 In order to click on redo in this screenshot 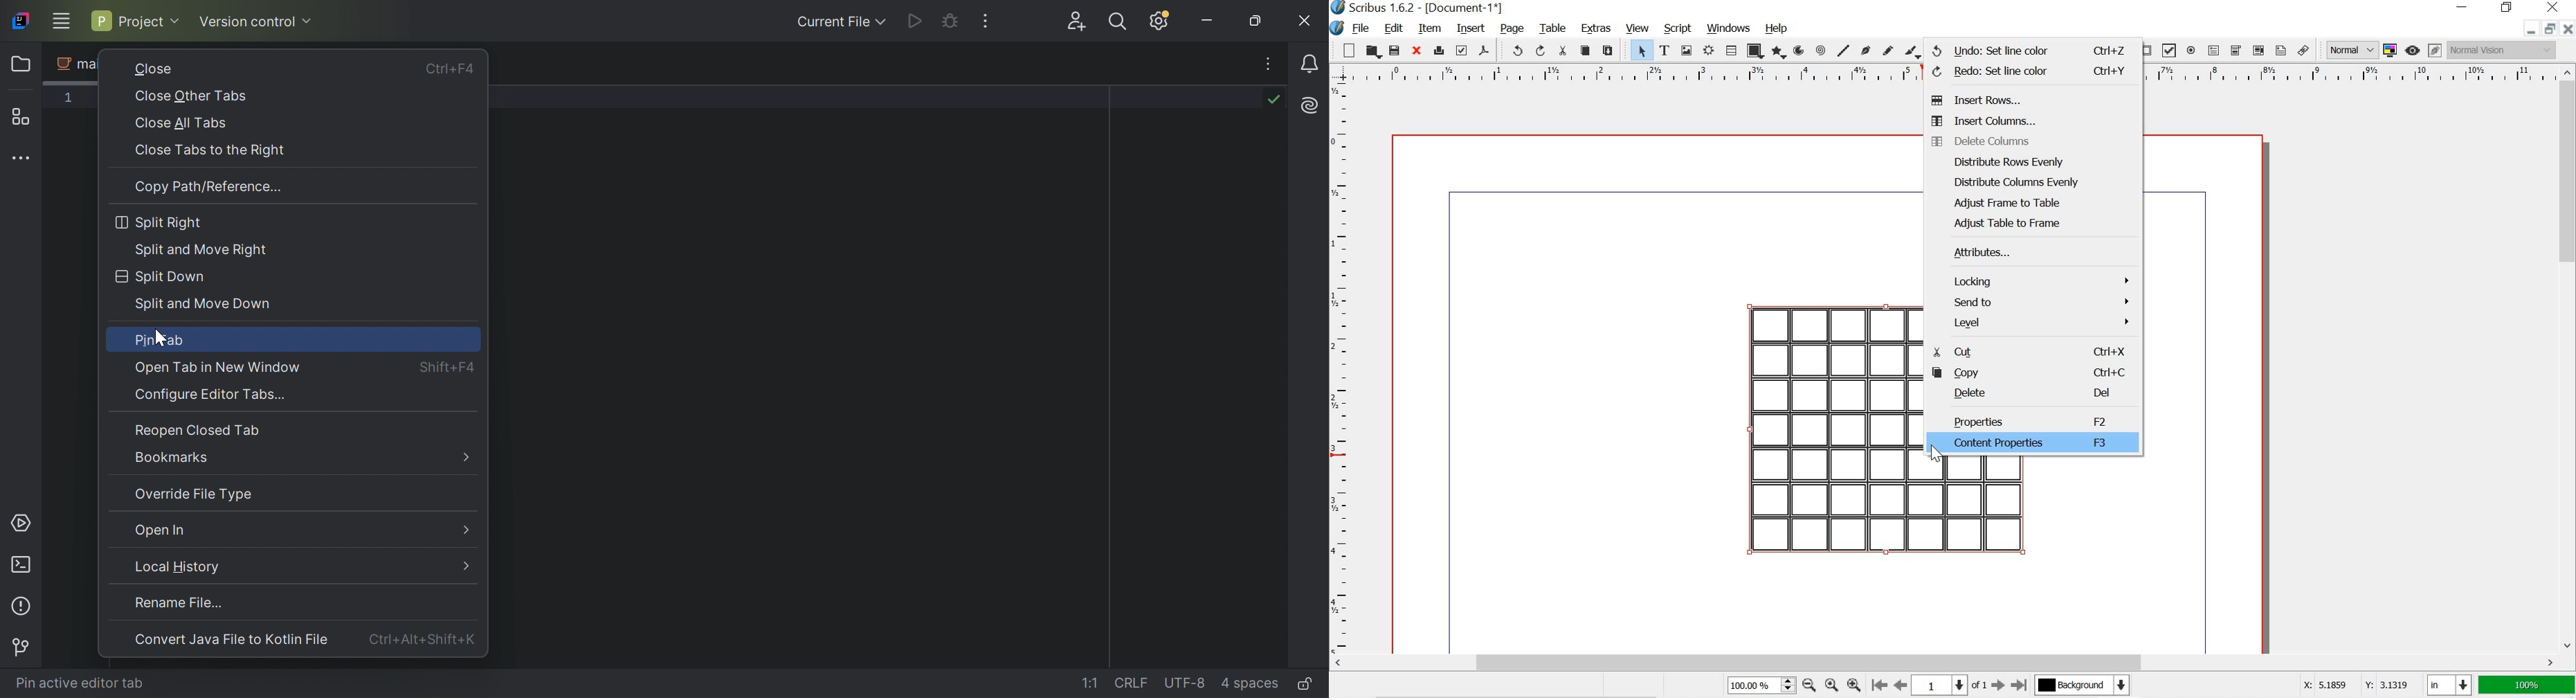, I will do `click(1539, 50)`.